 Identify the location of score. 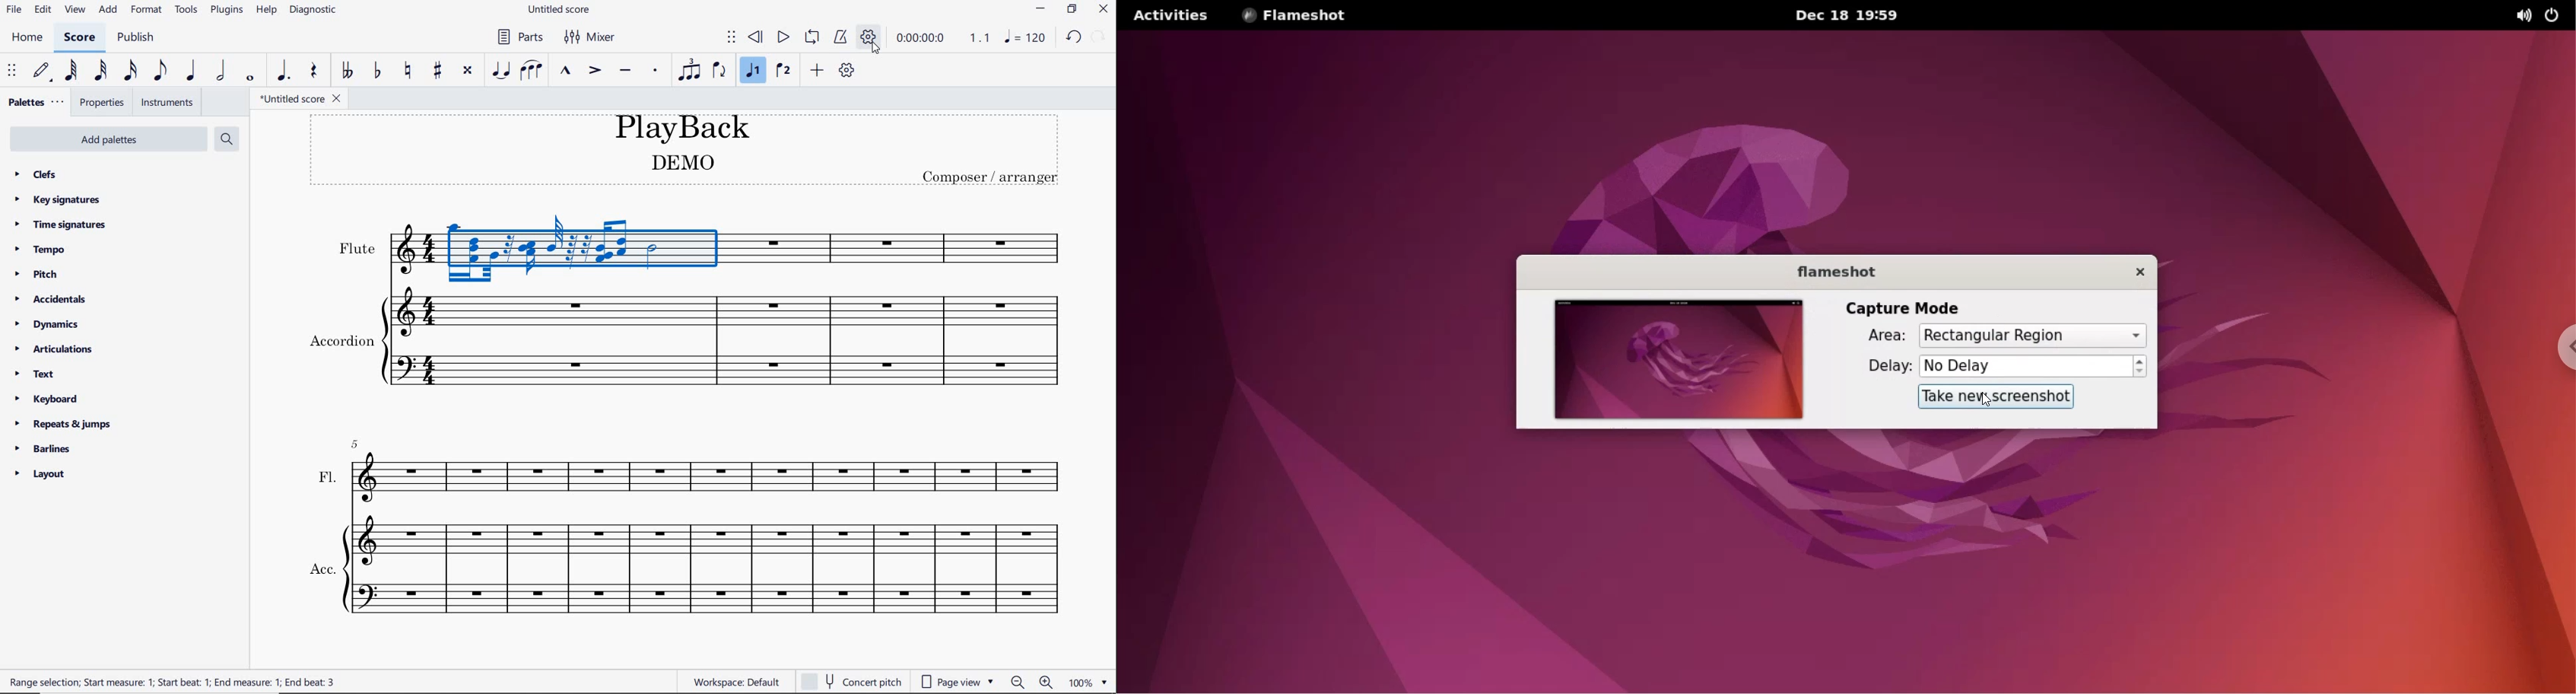
(80, 38).